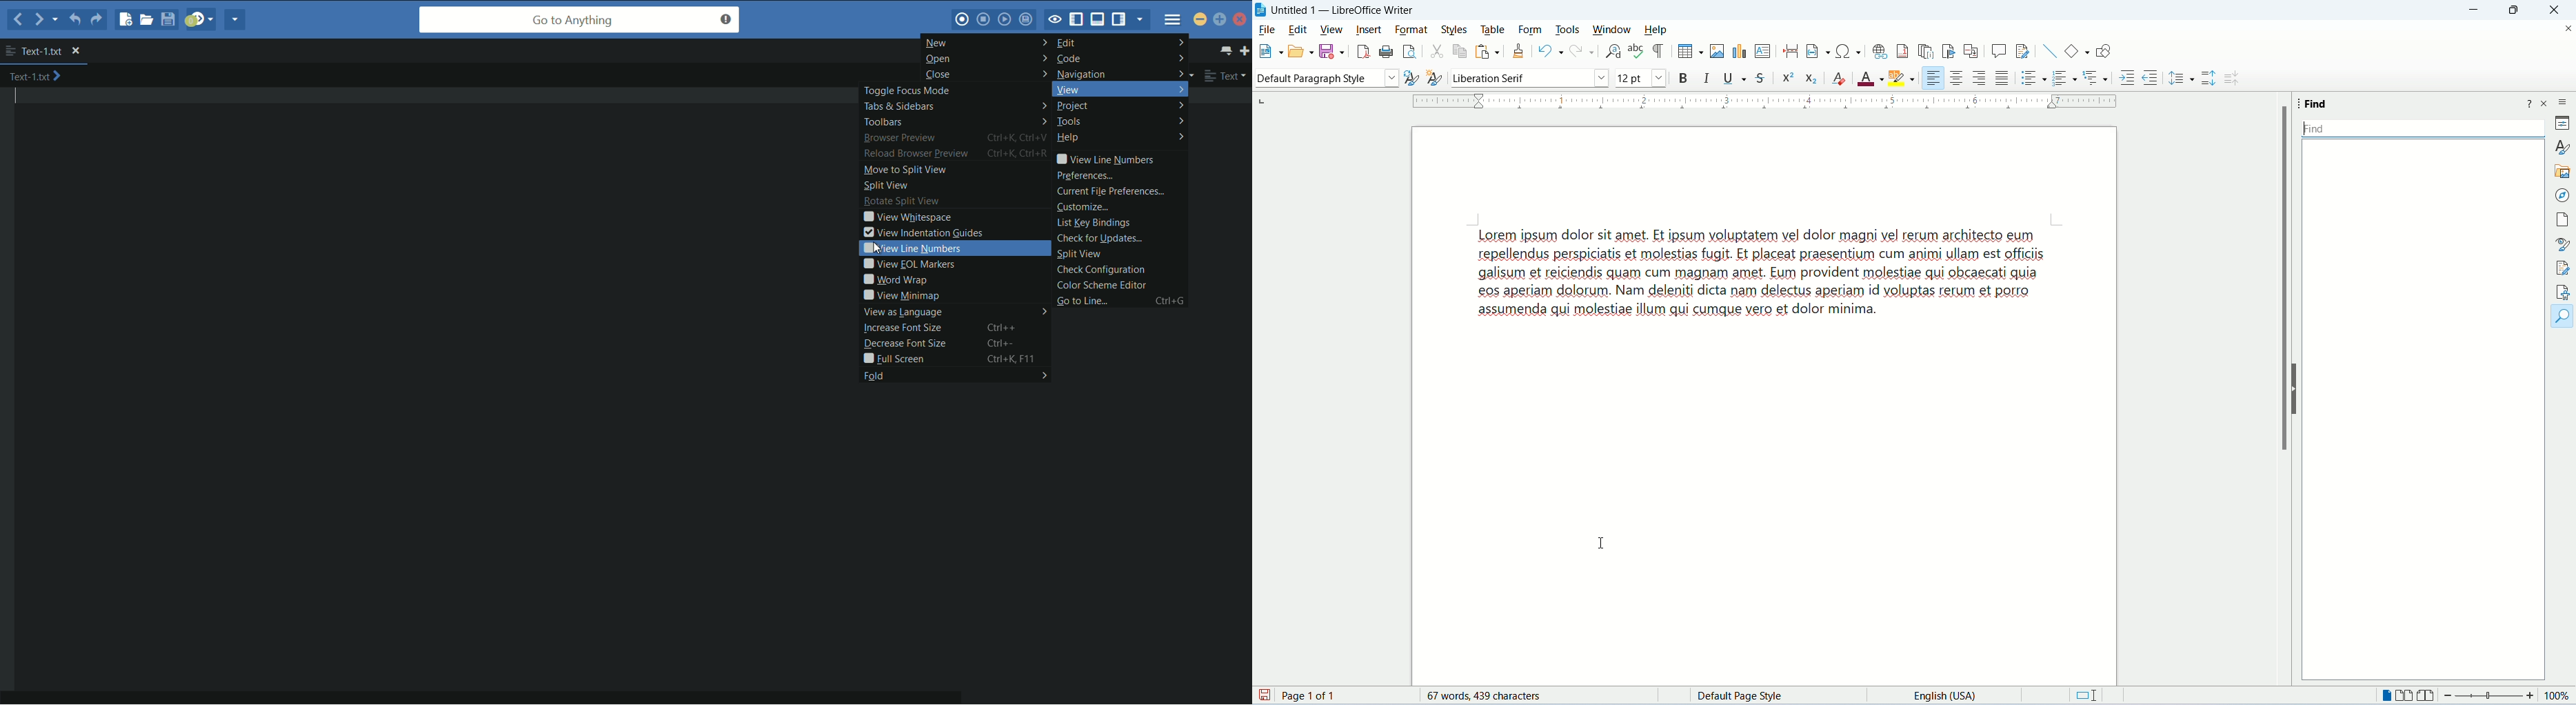 This screenshot has width=2576, height=728. I want to click on print preview, so click(1409, 53).